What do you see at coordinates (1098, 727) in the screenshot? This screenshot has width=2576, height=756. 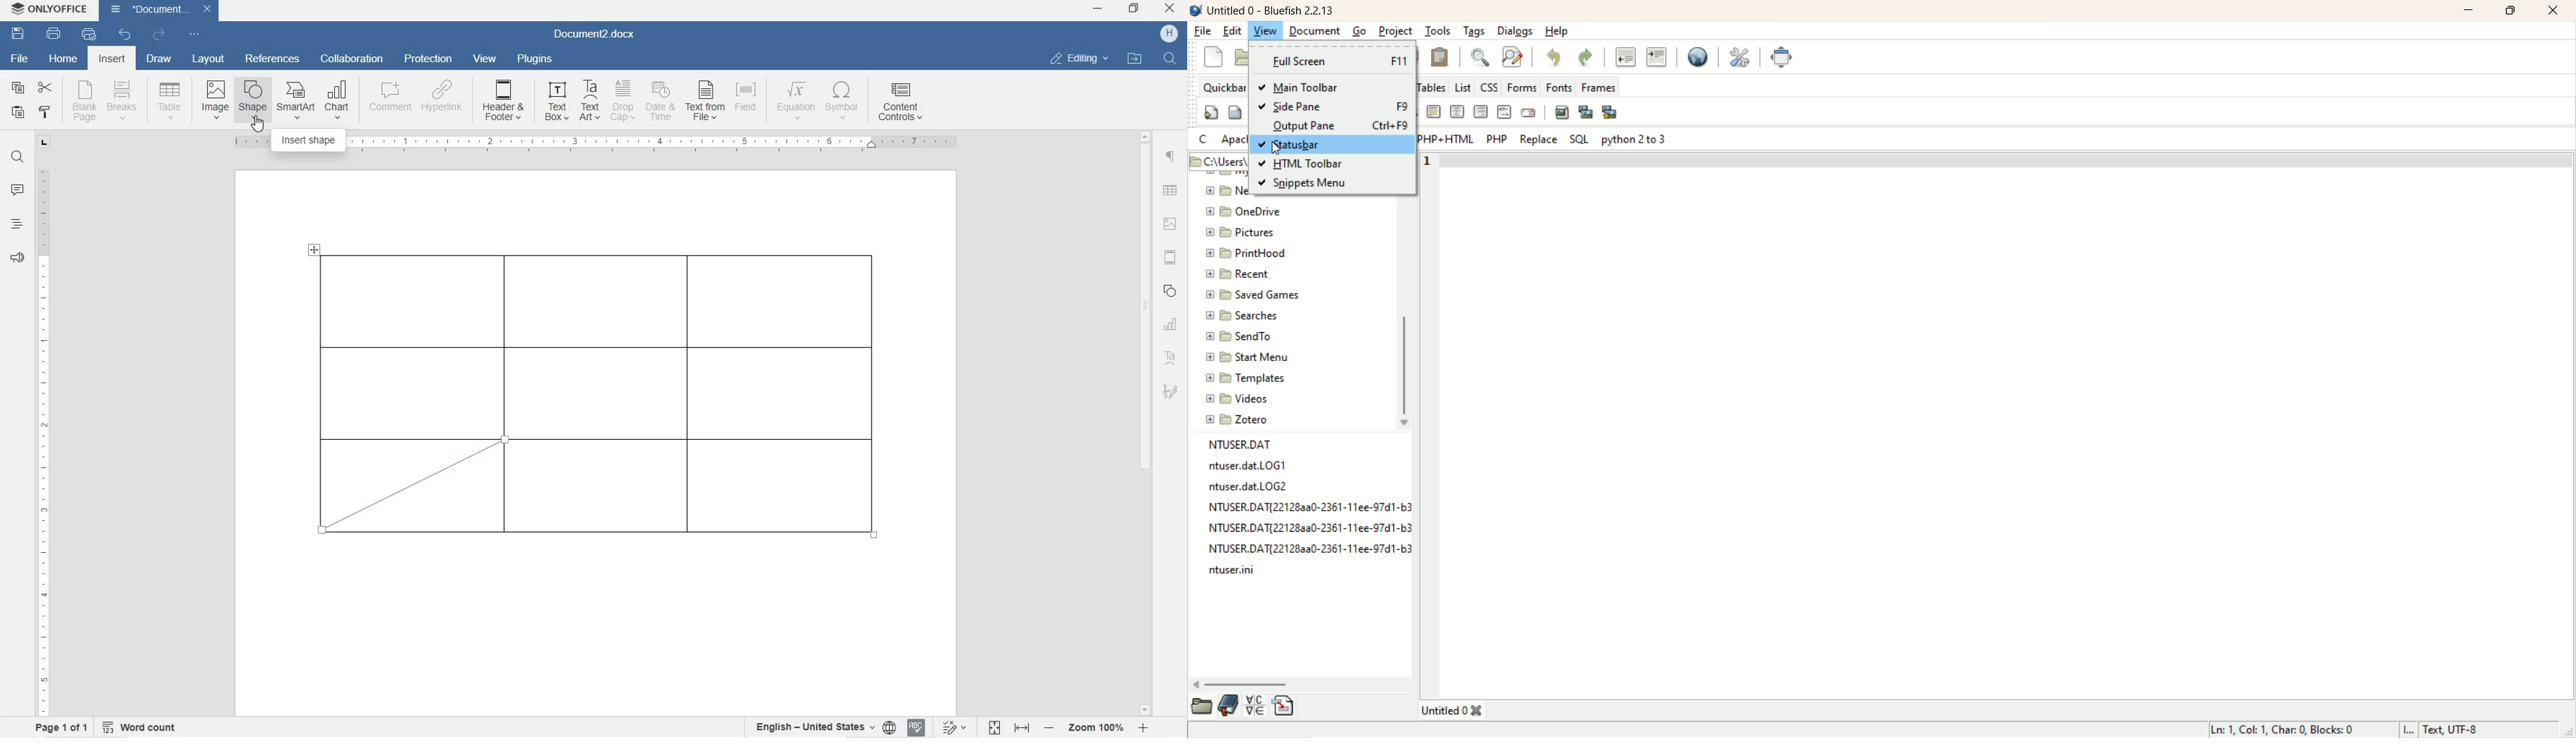 I see `zoom in or out` at bounding box center [1098, 727].